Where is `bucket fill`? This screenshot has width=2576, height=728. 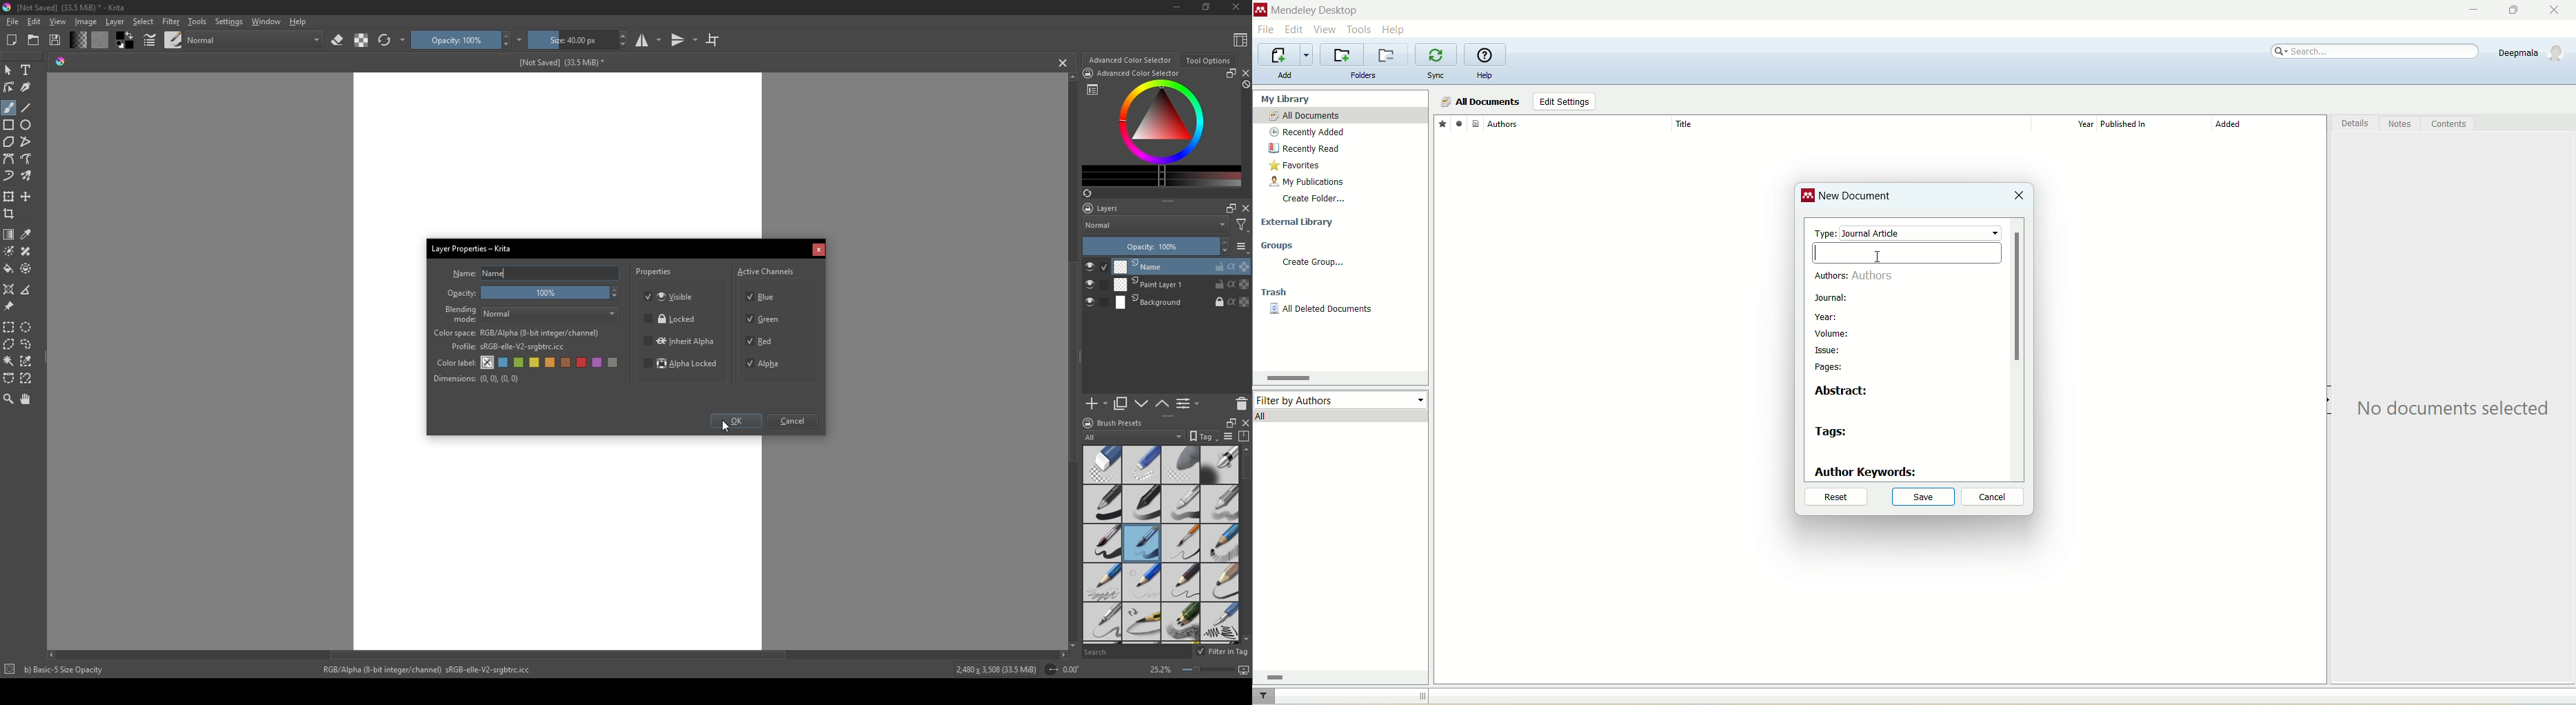 bucket fill is located at coordinates (10, 268).